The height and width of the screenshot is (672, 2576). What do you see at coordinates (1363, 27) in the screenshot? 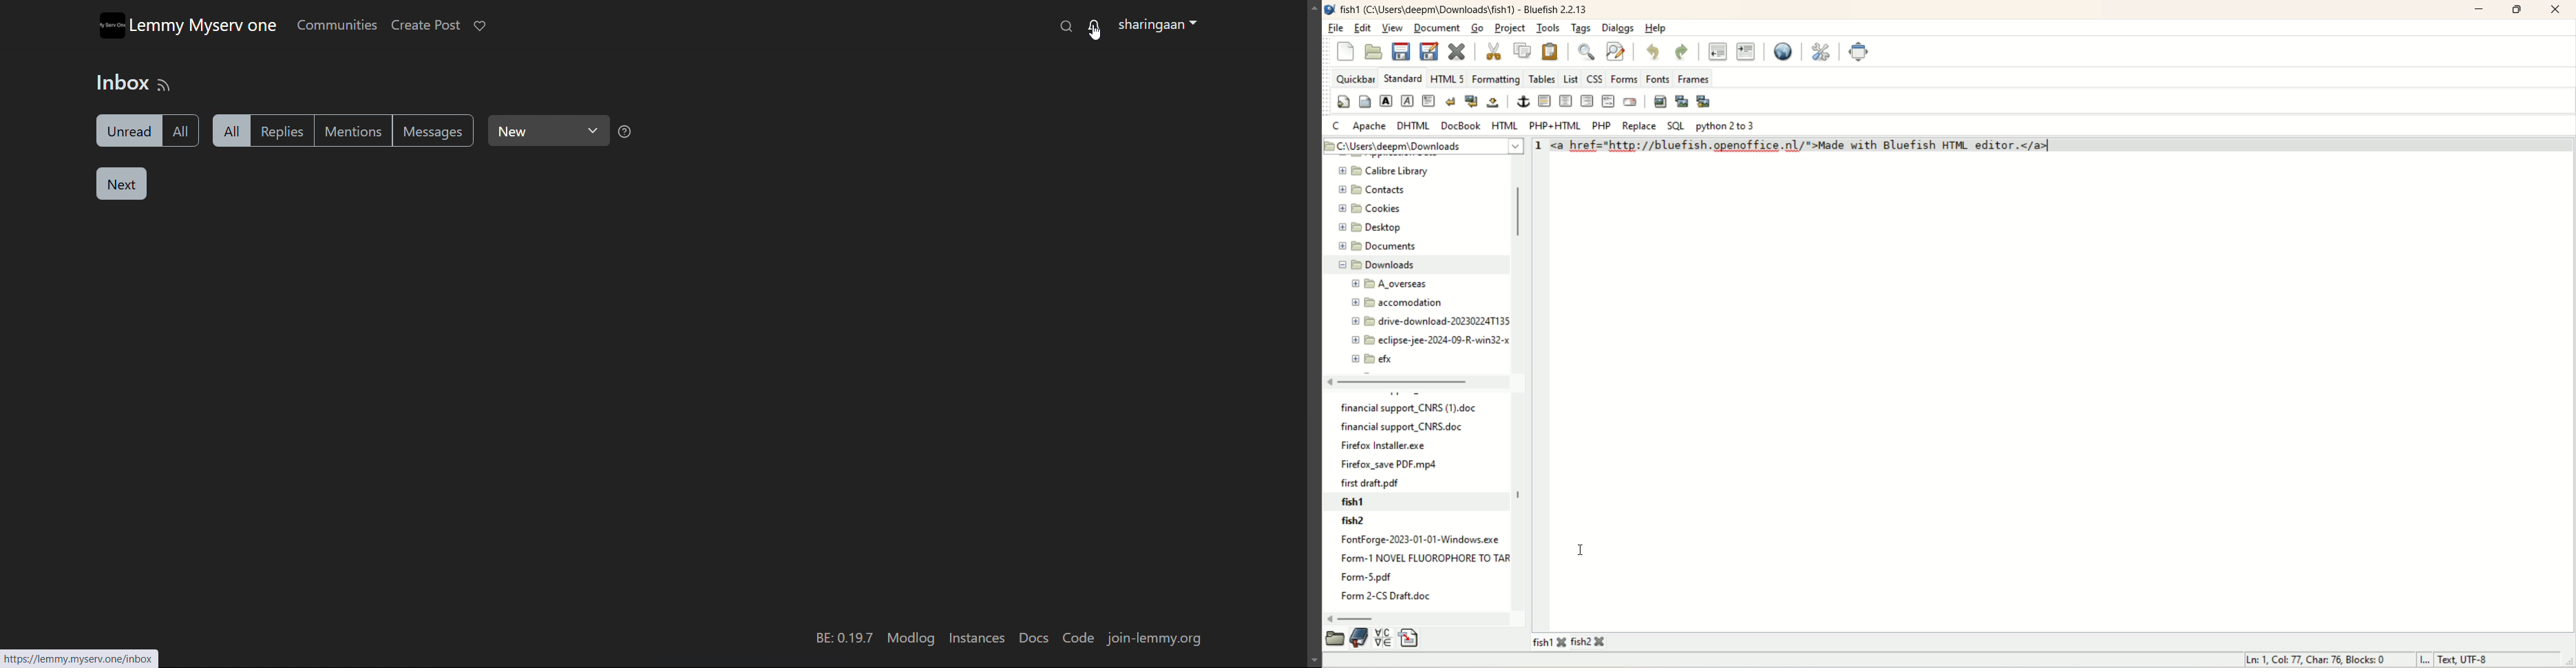
I see `edit` at bounding box center [1363, 27].